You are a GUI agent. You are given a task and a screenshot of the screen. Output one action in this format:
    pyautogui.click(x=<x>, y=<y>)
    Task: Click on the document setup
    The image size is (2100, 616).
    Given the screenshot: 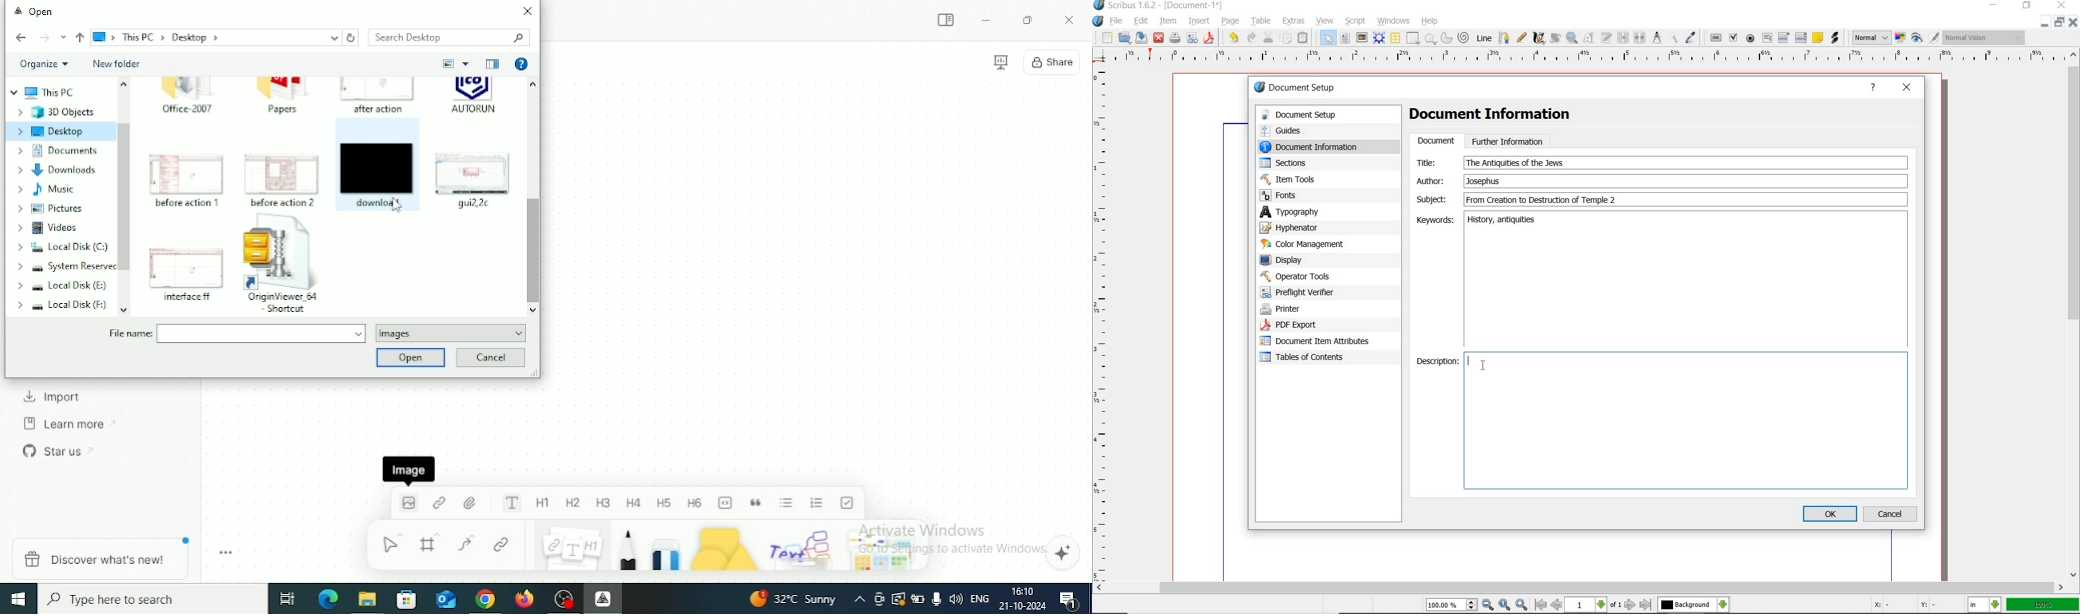 What is the action you would take?
    pyautogui.click(x=1295, y=87)
    